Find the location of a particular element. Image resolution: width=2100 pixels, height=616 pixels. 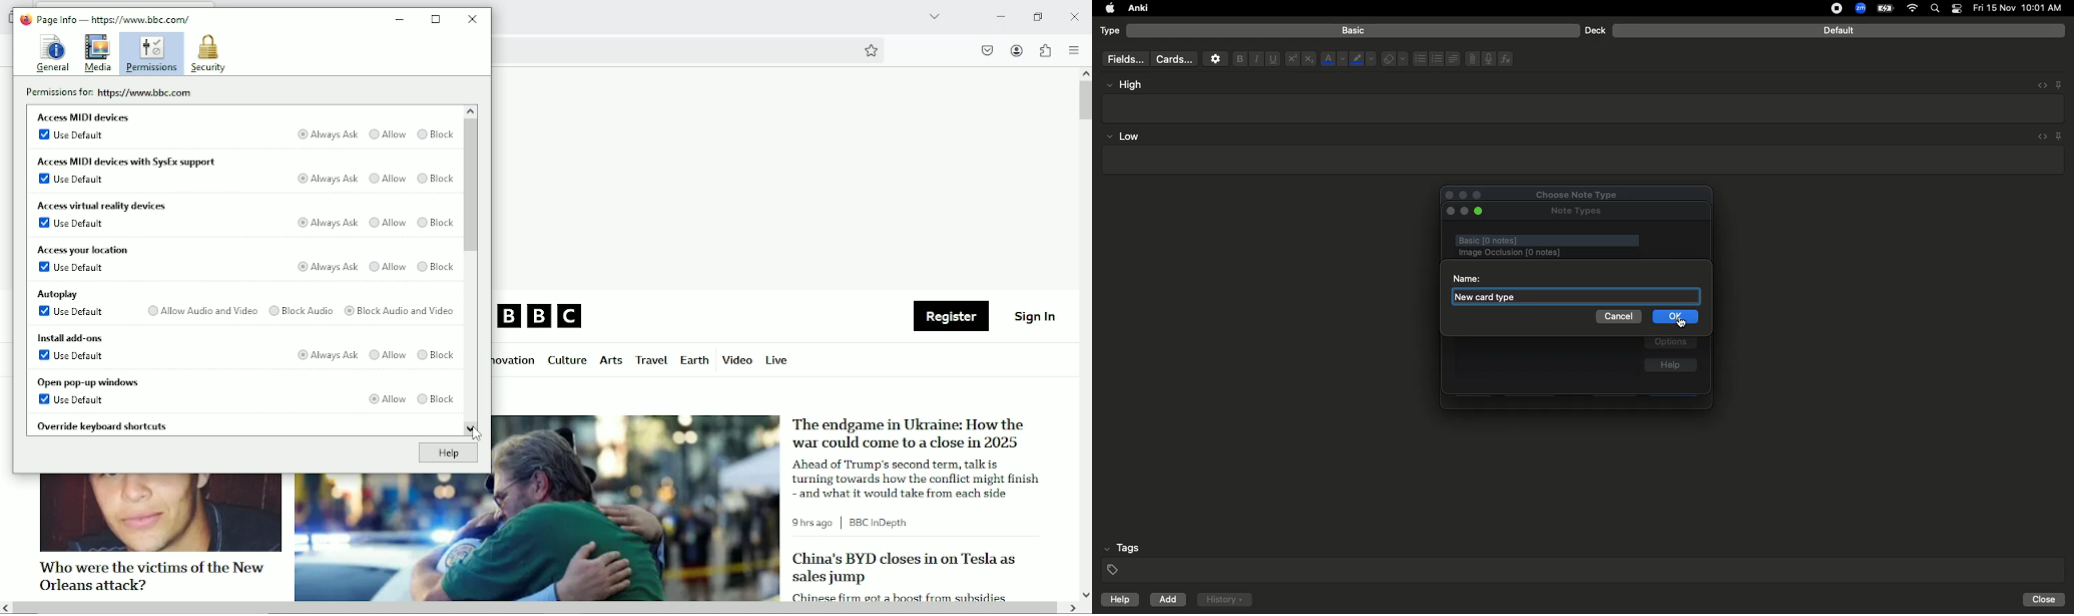

Cards is located at coordinates (1174, 59).